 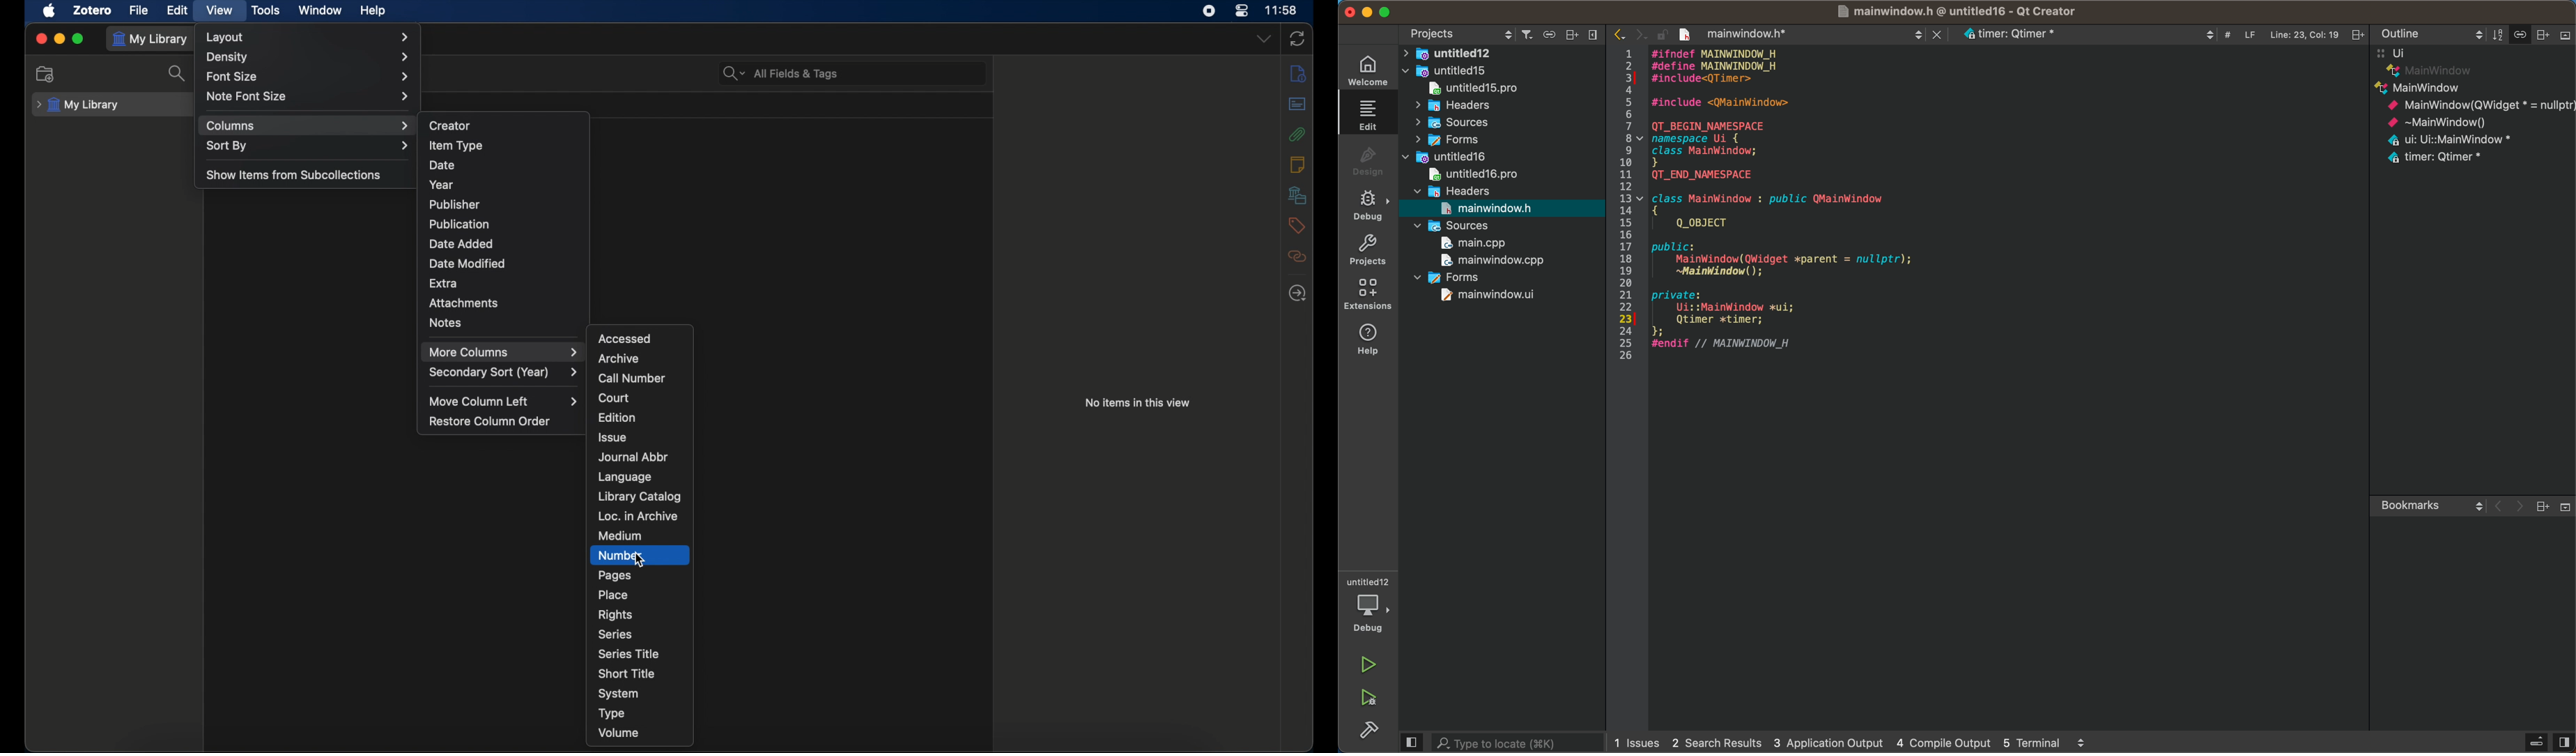 I want to click on place, so click(x=613, y=594).